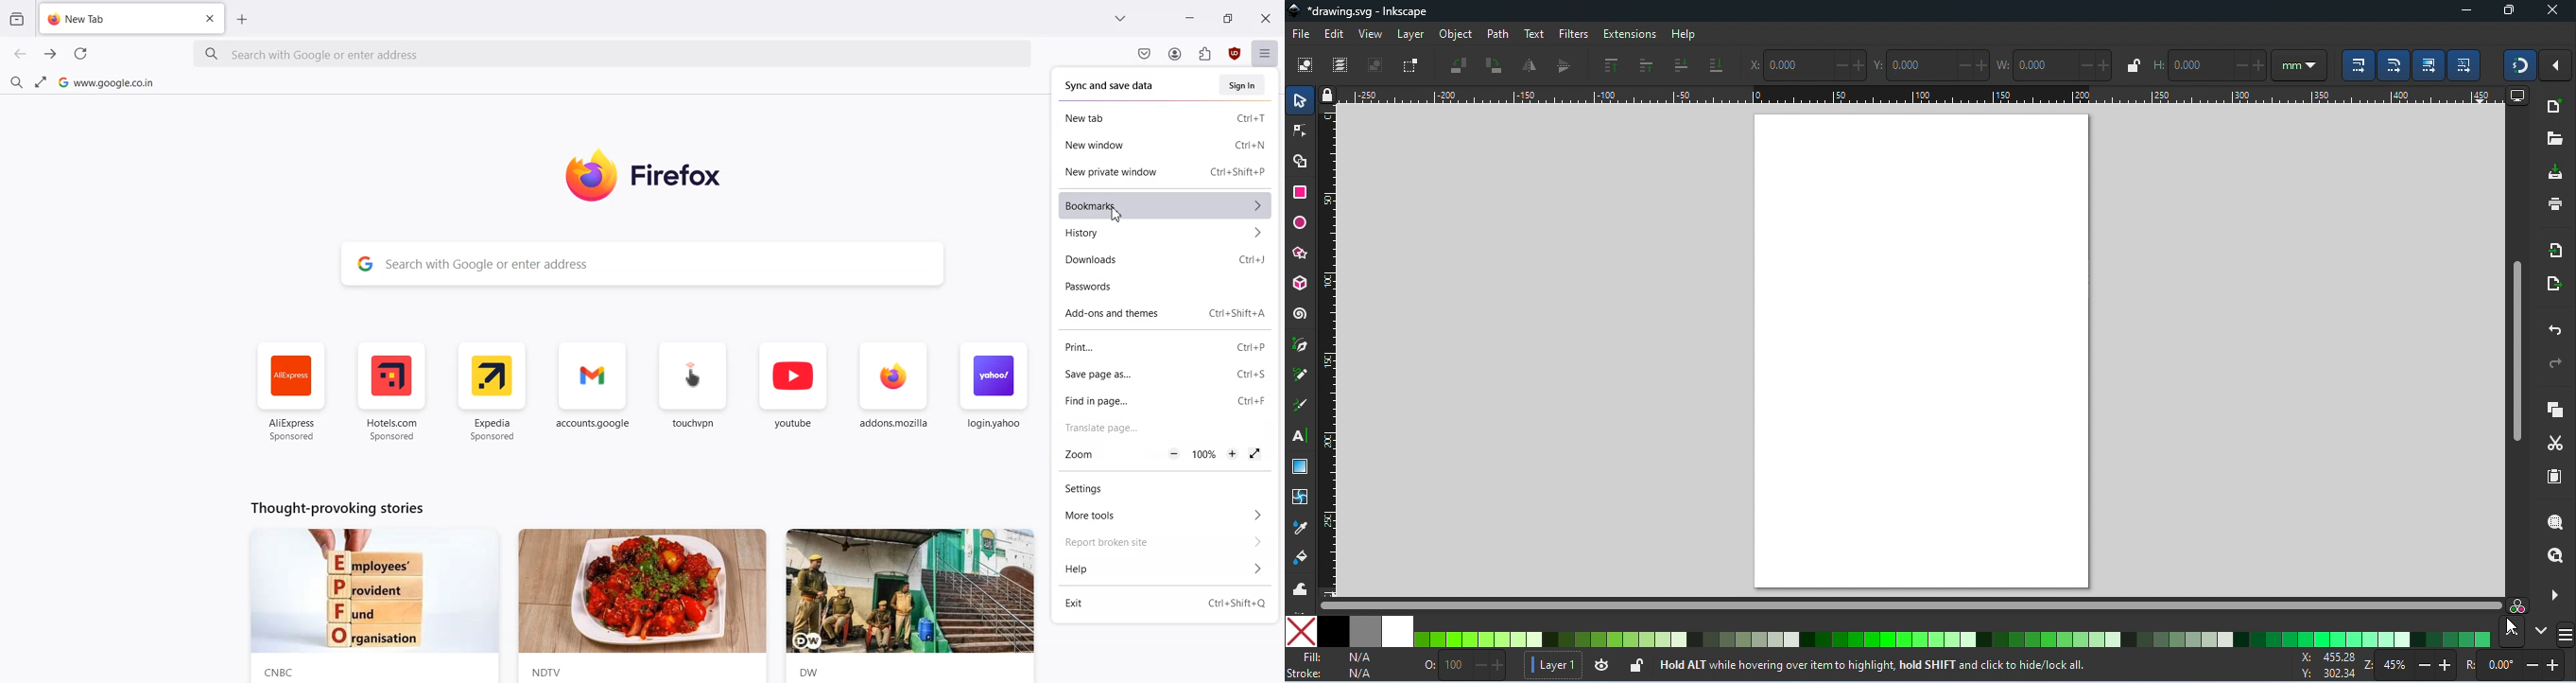 The image size is (2576, 700). Describe the element at coordinates (1175, 453) in the screenshot. I see `Zoom Out` at that location.